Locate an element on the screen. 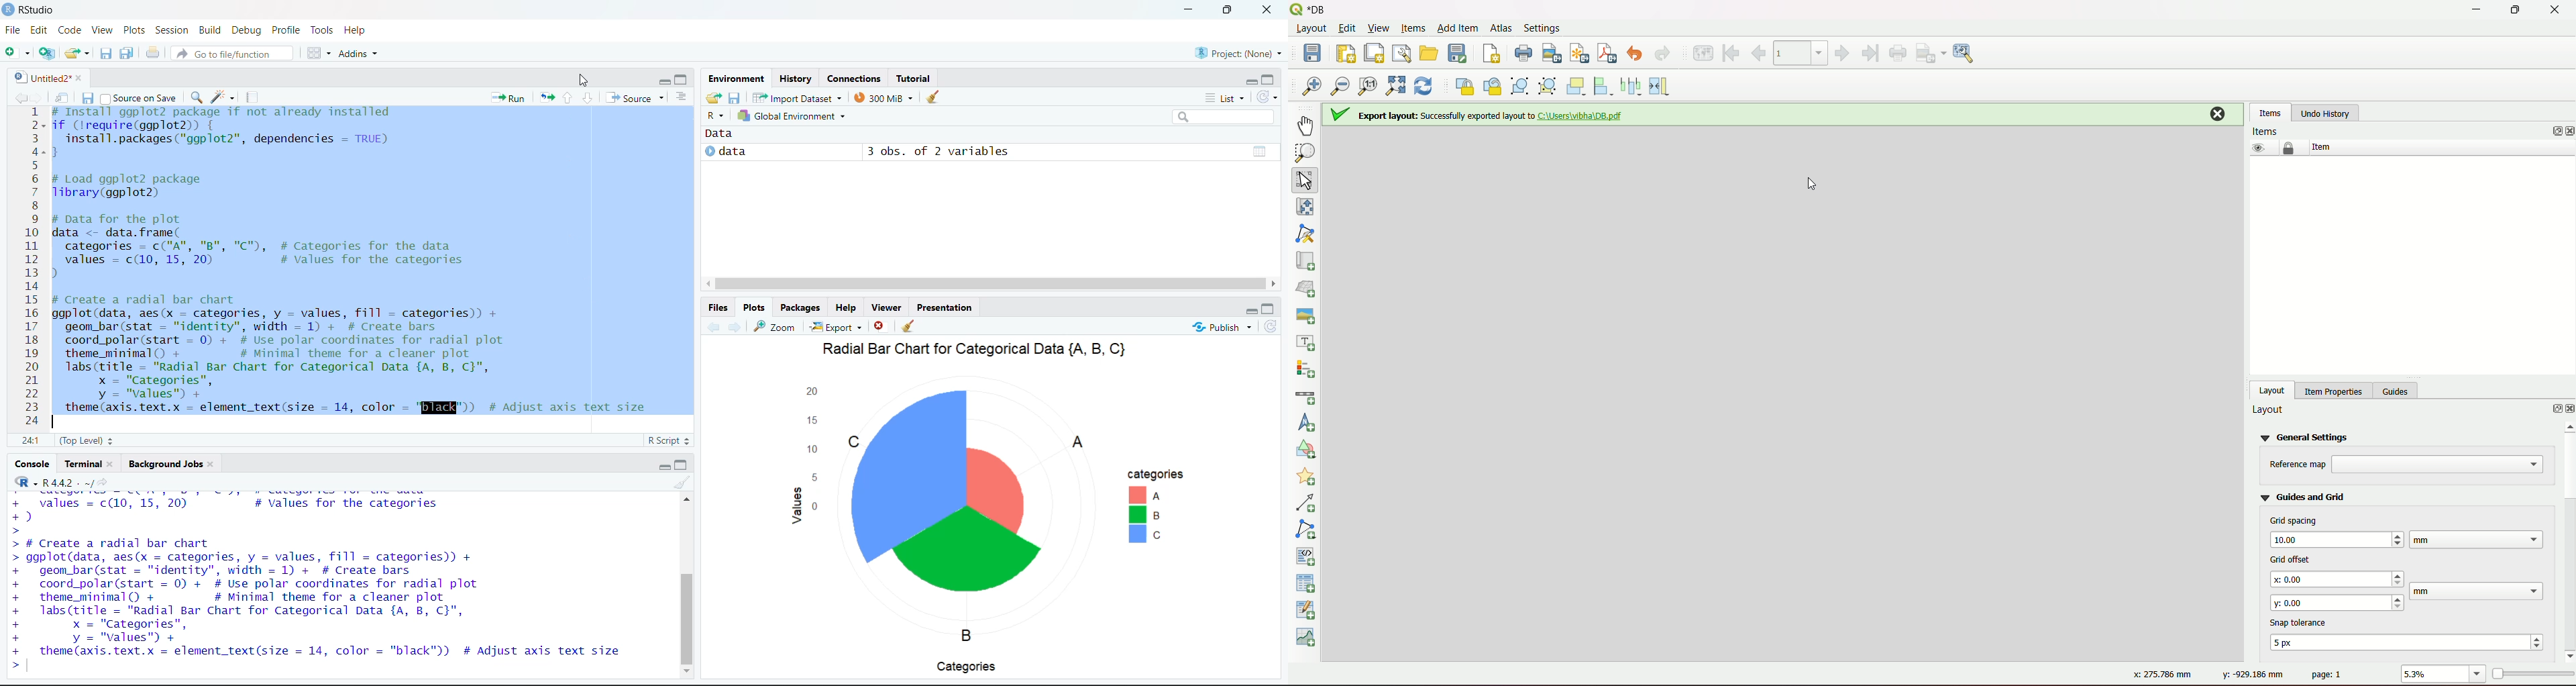 This screenshot has width=2576, height=700. open an existing file is located at coordinates (76, 52).